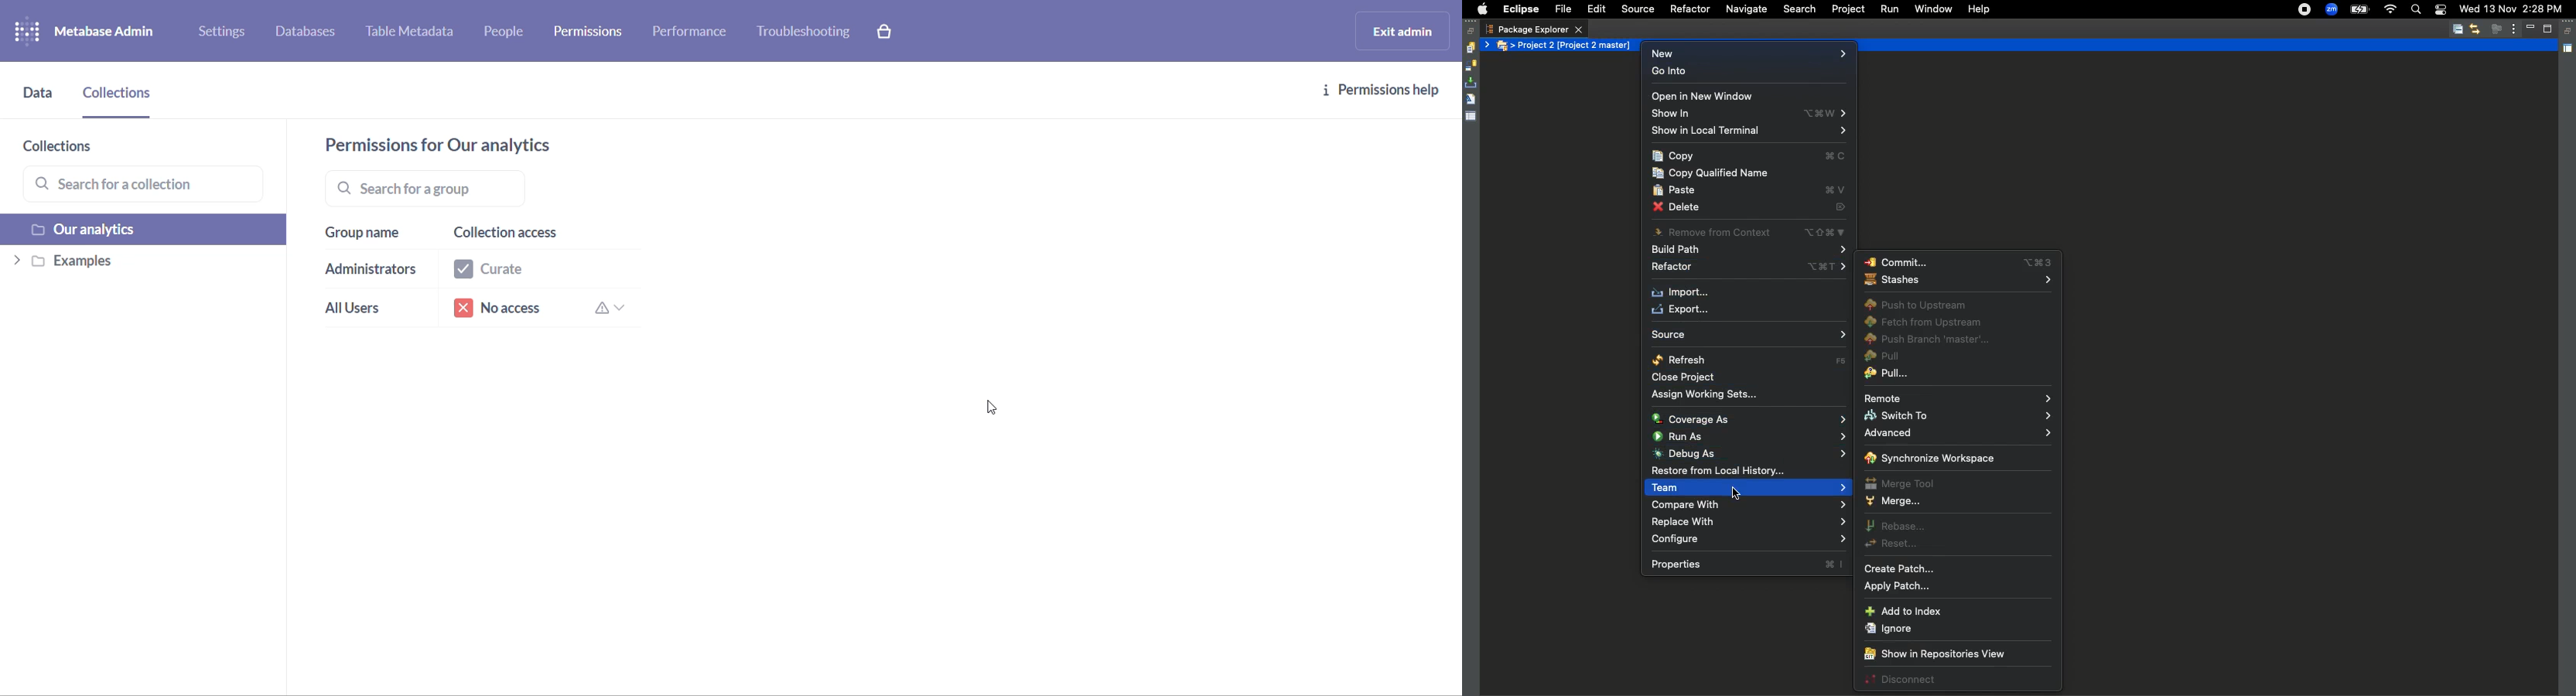 This screenshot has height=700, width=2576. What do you see at coordinates (1754, 134) in the screenshot?
I see `Show in local terminal` at bounding box center [1754, 134].